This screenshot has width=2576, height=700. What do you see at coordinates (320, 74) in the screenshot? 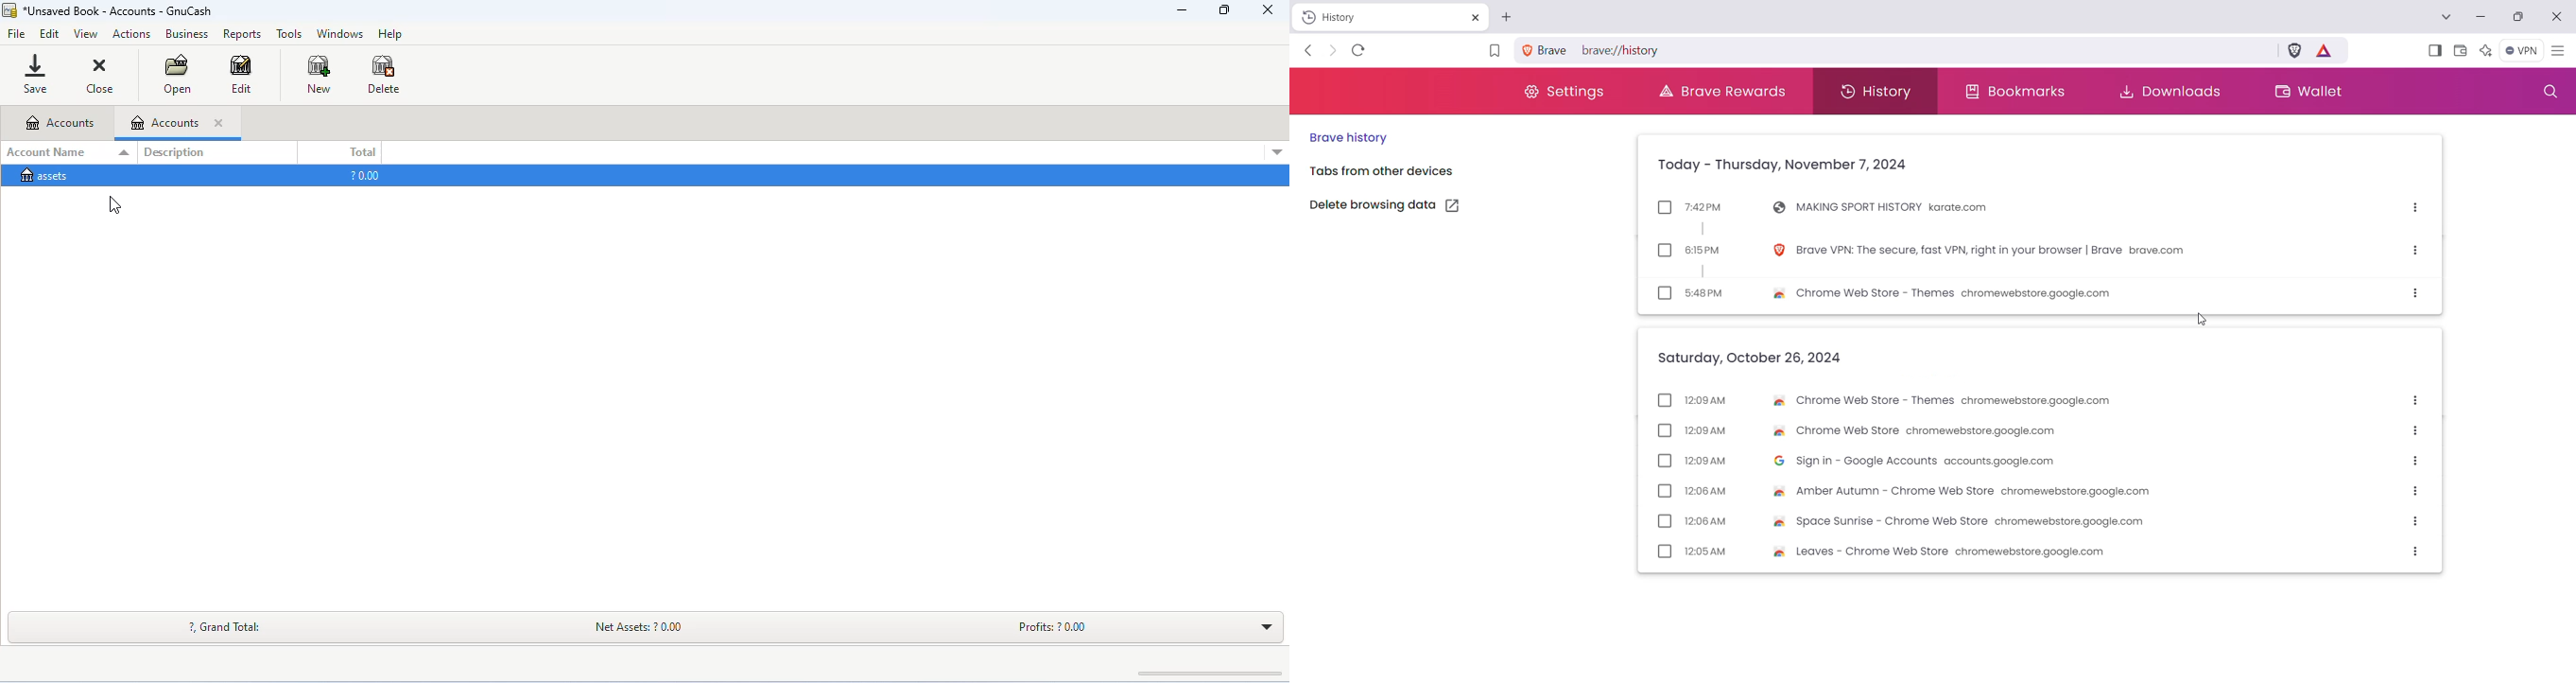
I see `new` at bounding box center [320, 74].